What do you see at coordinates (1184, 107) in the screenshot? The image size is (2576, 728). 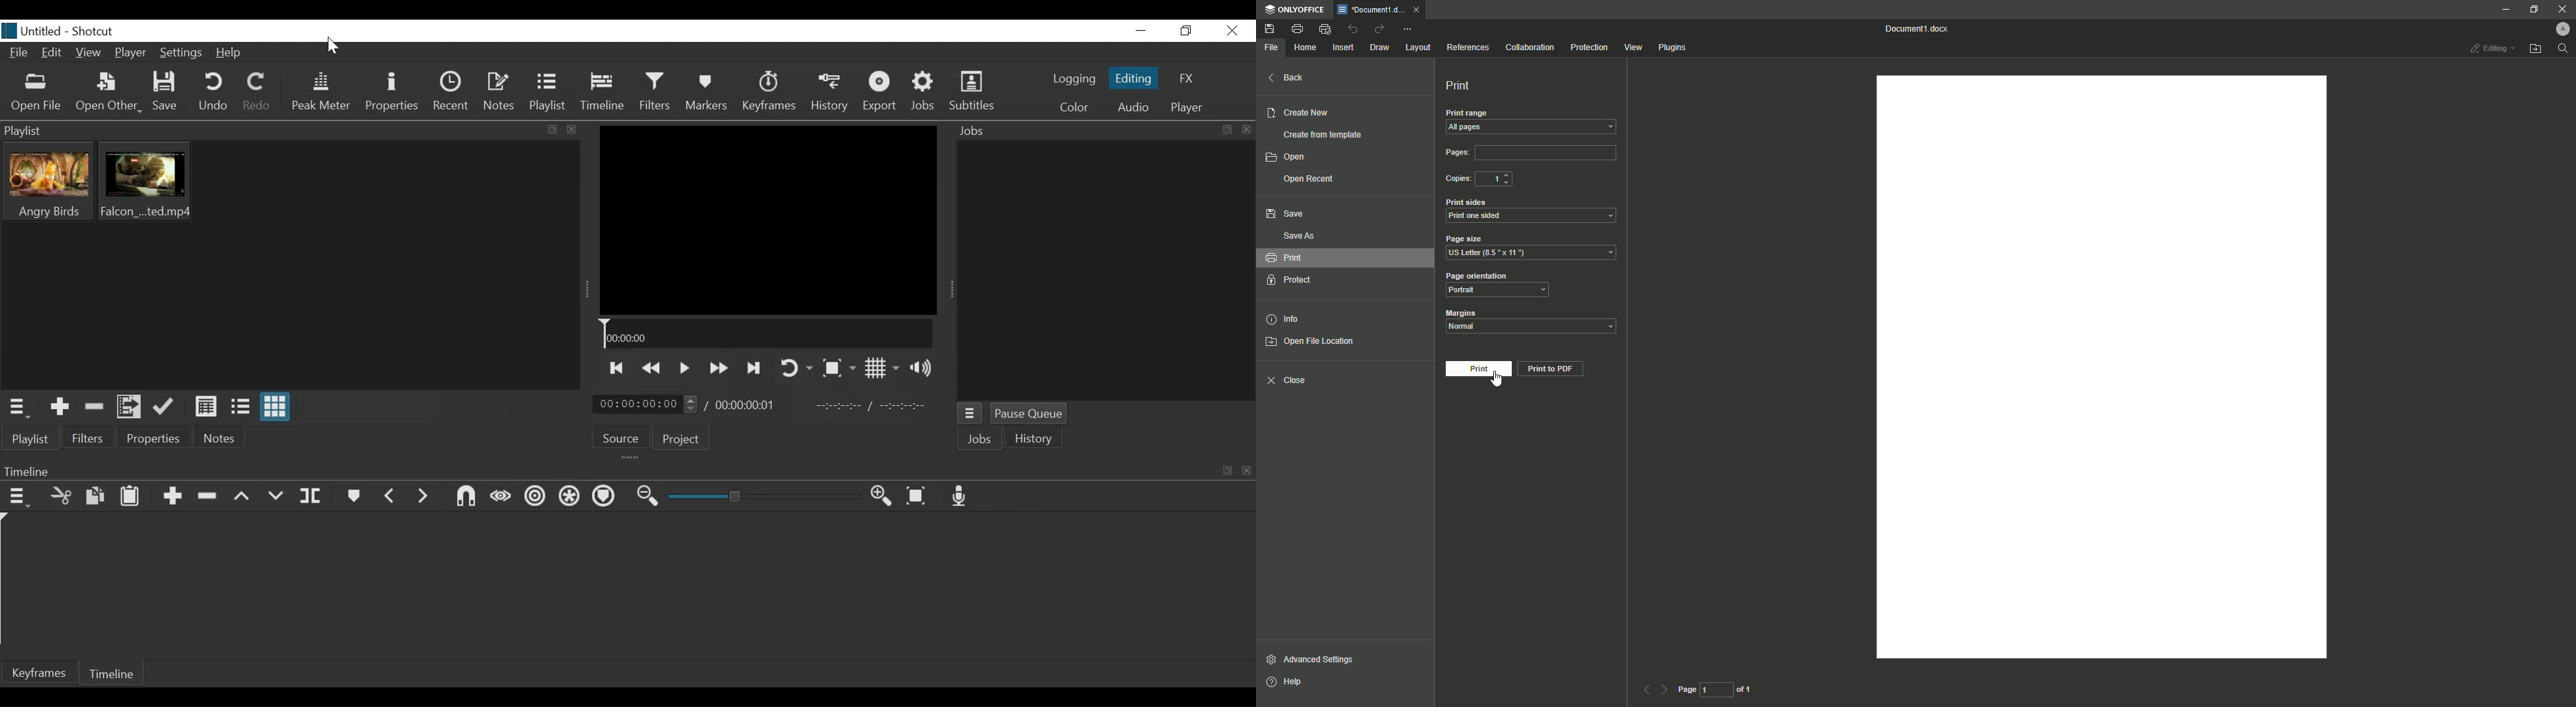 I see `player` at bounding box center [1184, 107].